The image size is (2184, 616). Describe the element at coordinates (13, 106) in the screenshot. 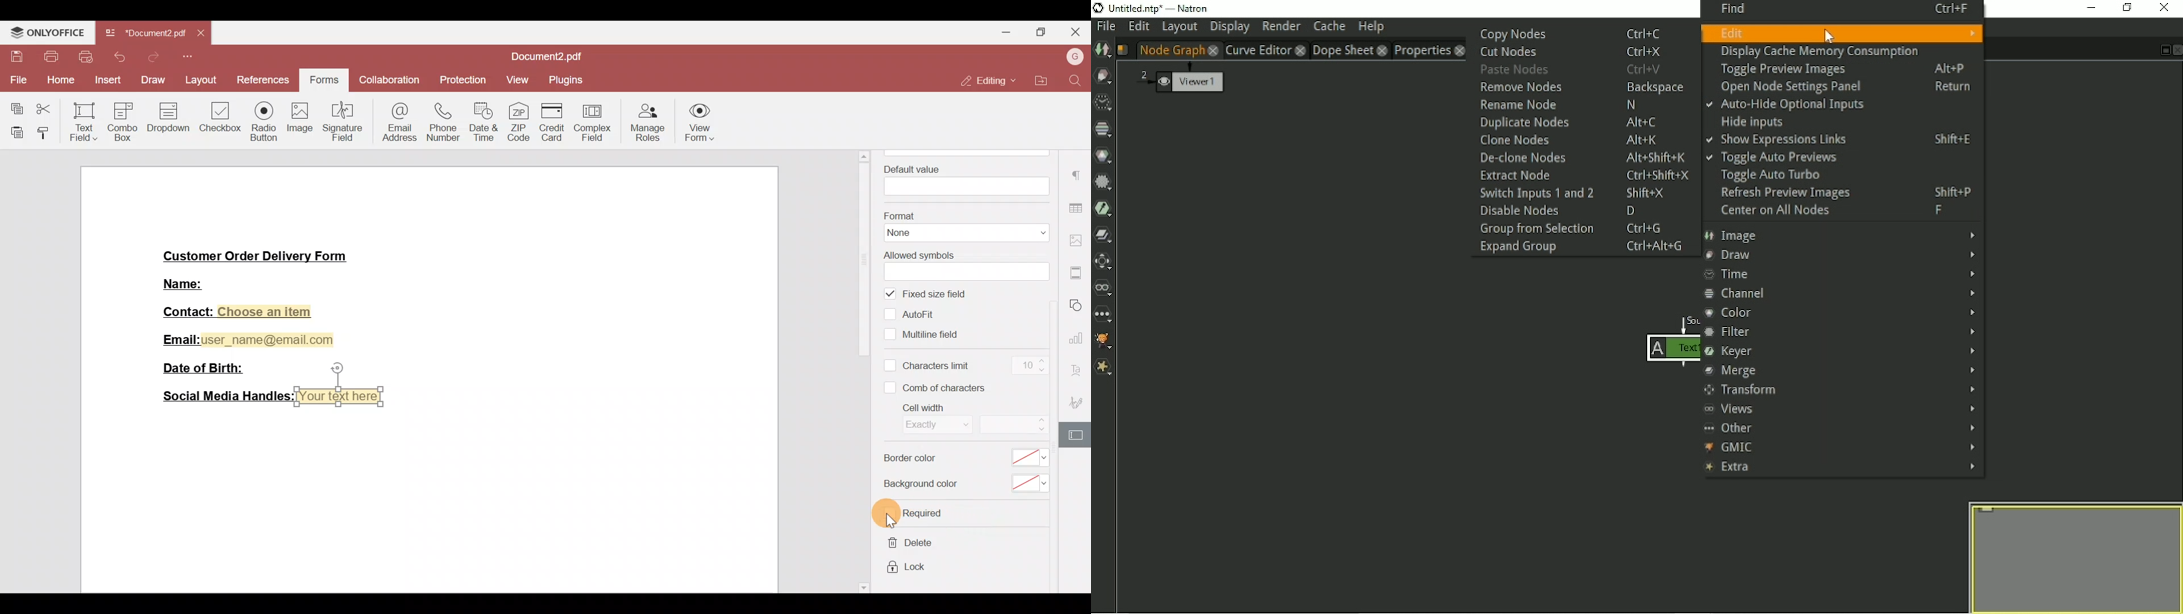

I see `Copy` at that location.